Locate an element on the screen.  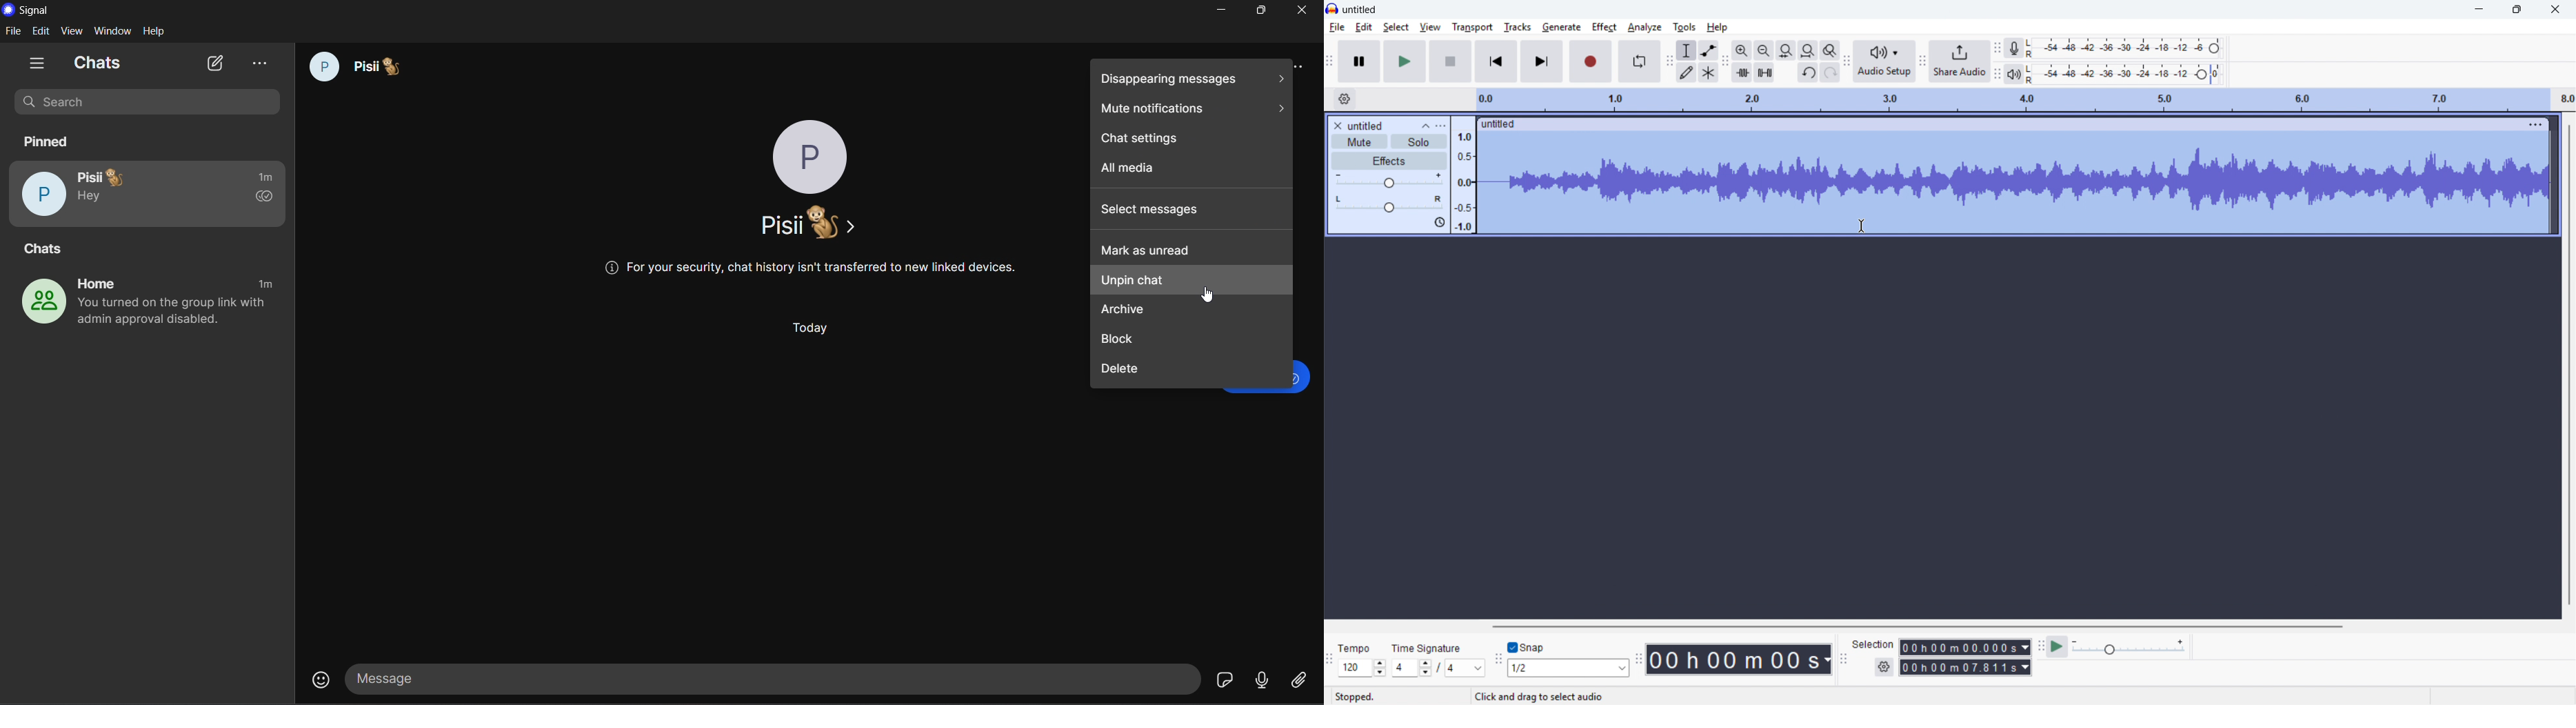
edit is located at coordinates (1364, 27).